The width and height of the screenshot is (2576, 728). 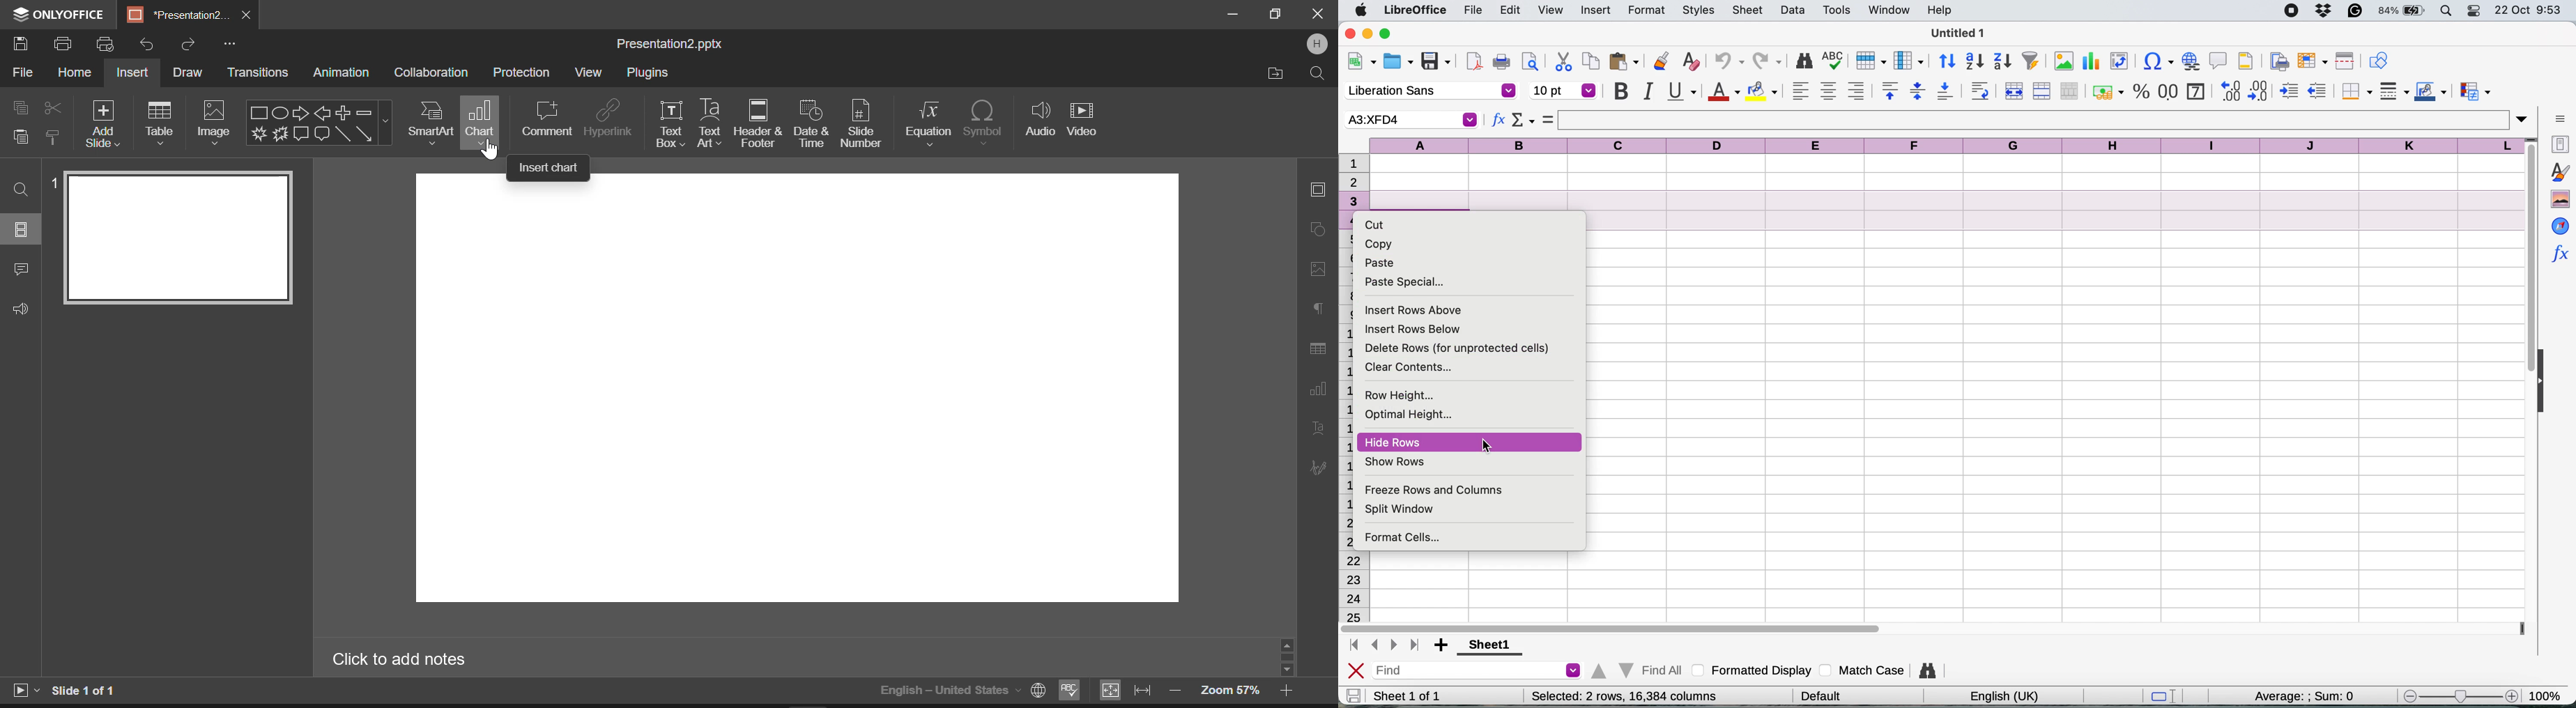 What do you see at coordinates (1317, 228) in the screenshot?
I see `Shape Settings` at bounding box center [1317, 228].